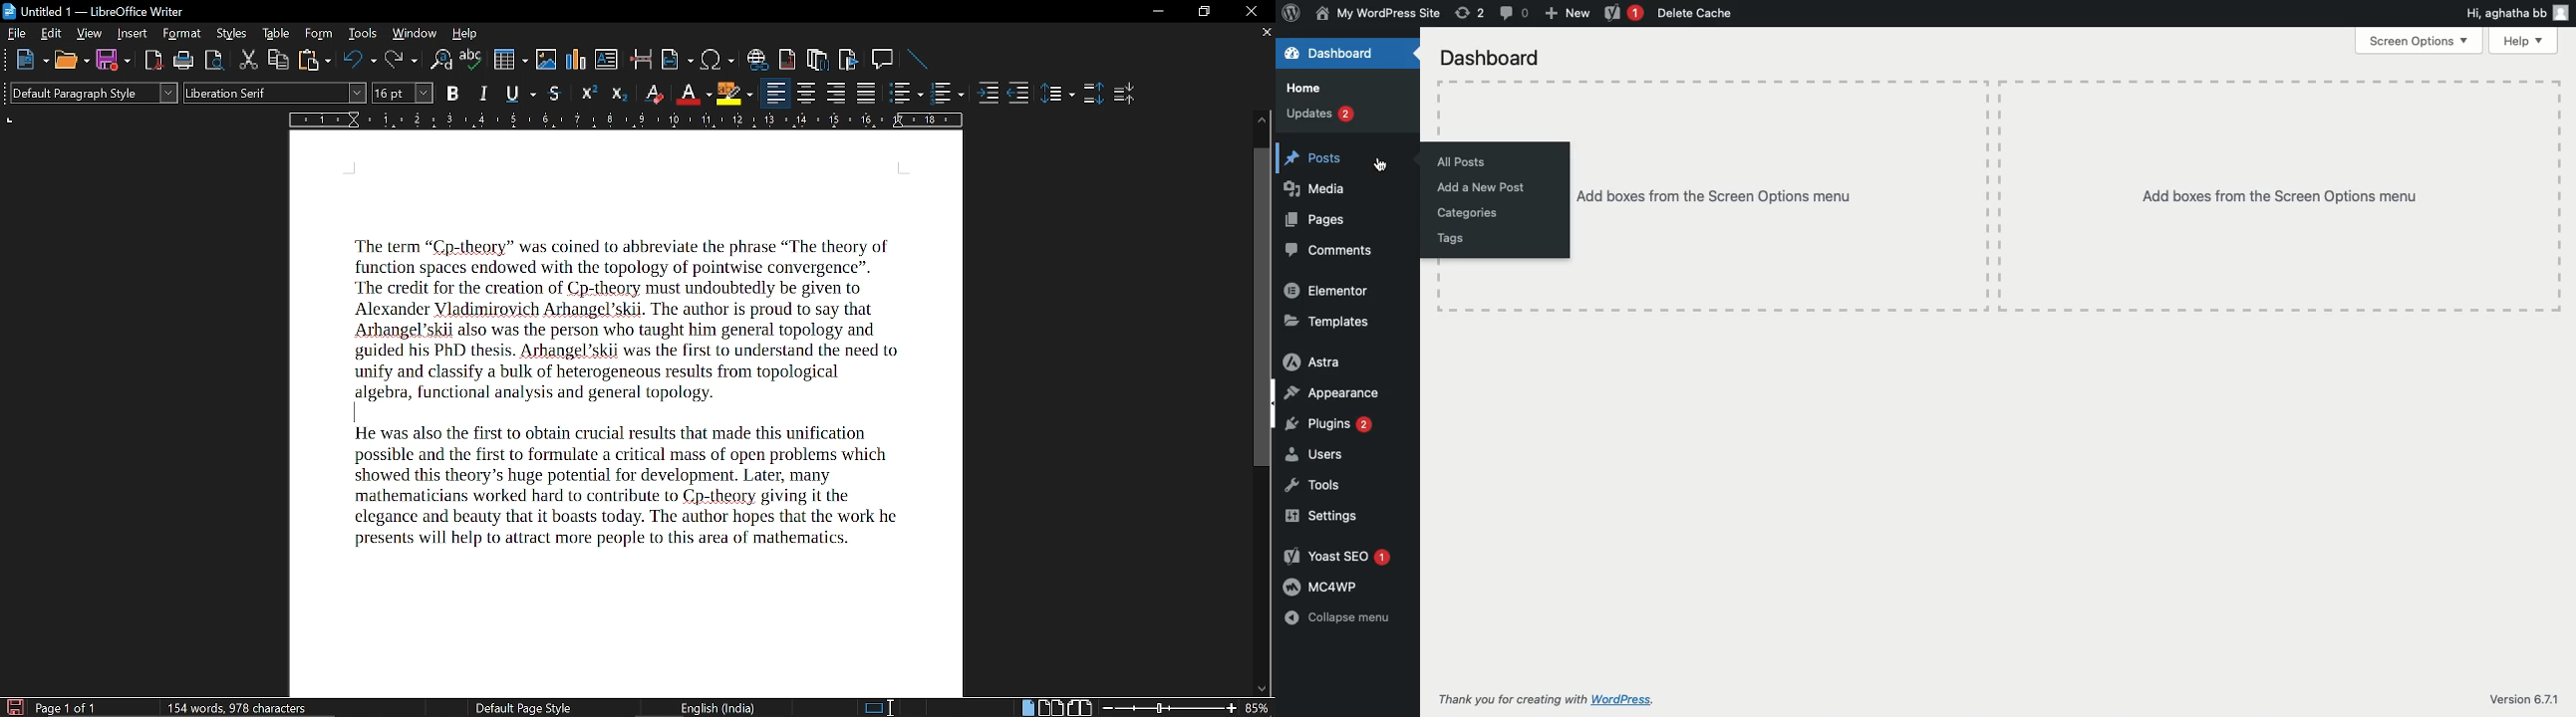 This screenshot has height=728, width=2576. What do you see at coordinates (1380, 164) in the screenshot?
I see `cursor` at bounding box center [1380, 164].